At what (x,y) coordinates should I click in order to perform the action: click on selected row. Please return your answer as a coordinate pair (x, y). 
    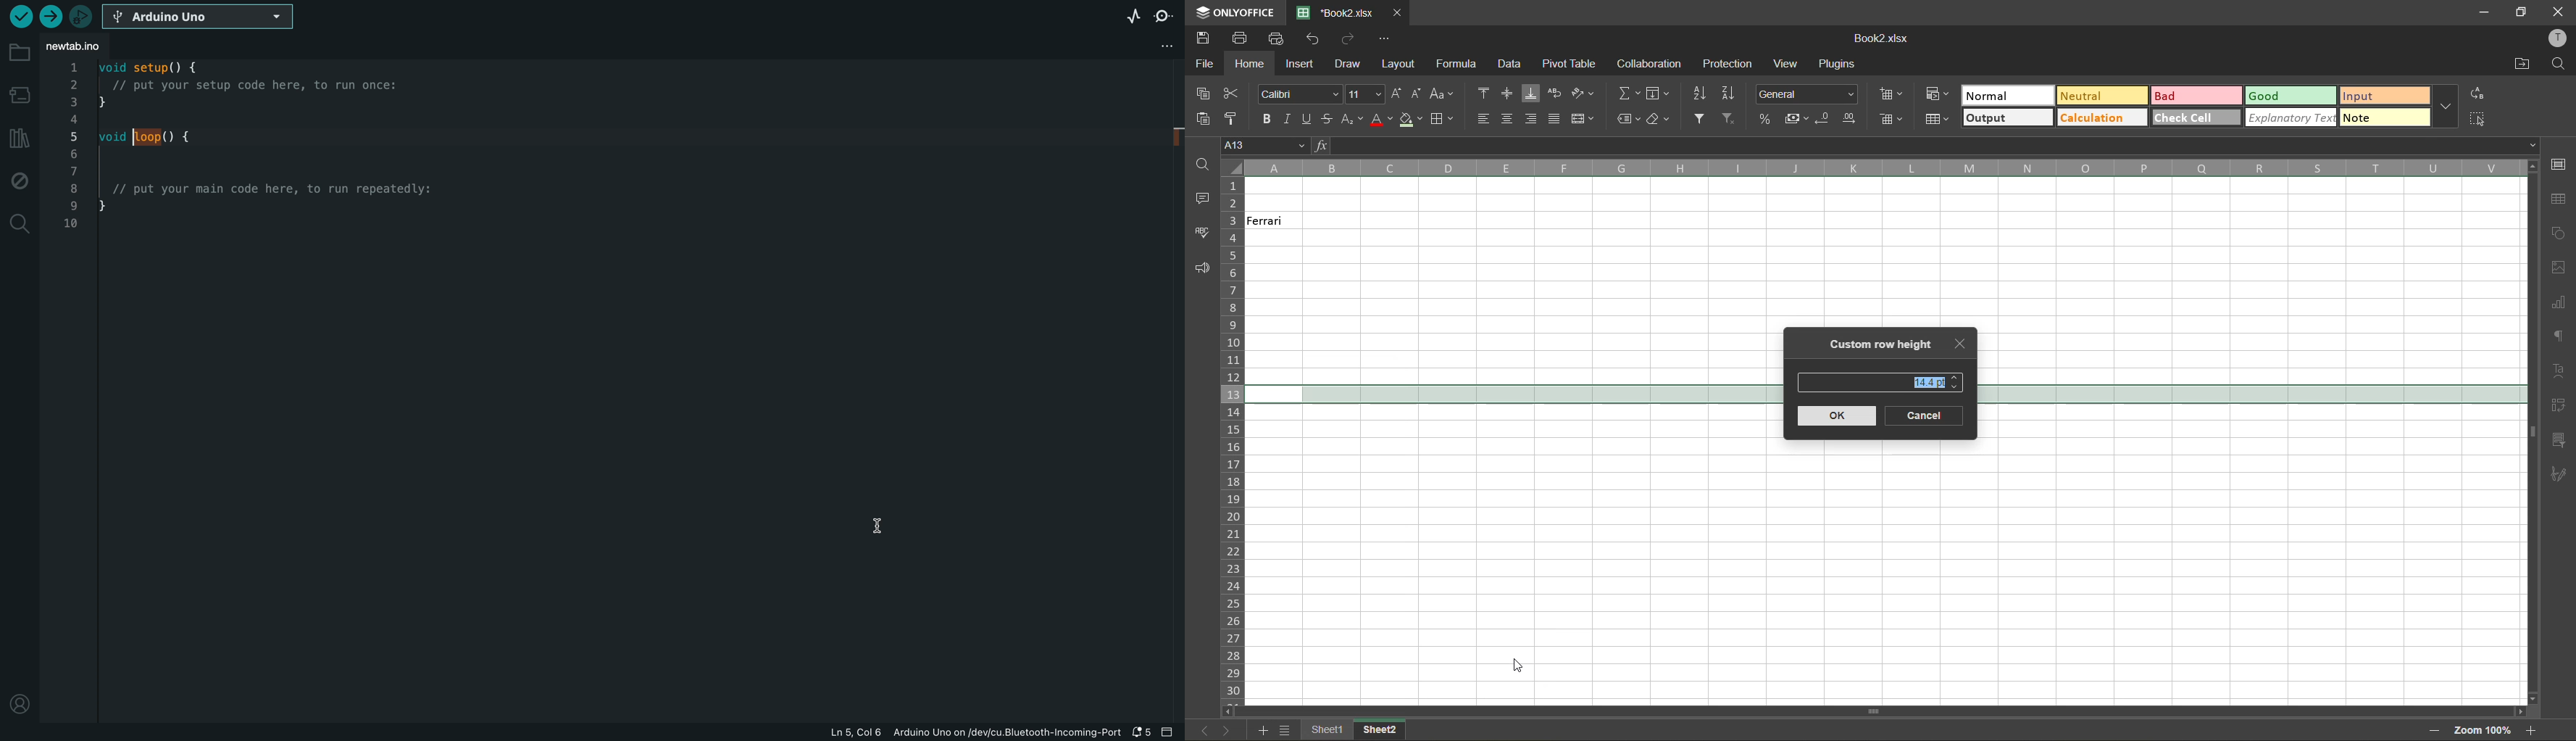
    Looking at the image, I should click on (1513, 395).